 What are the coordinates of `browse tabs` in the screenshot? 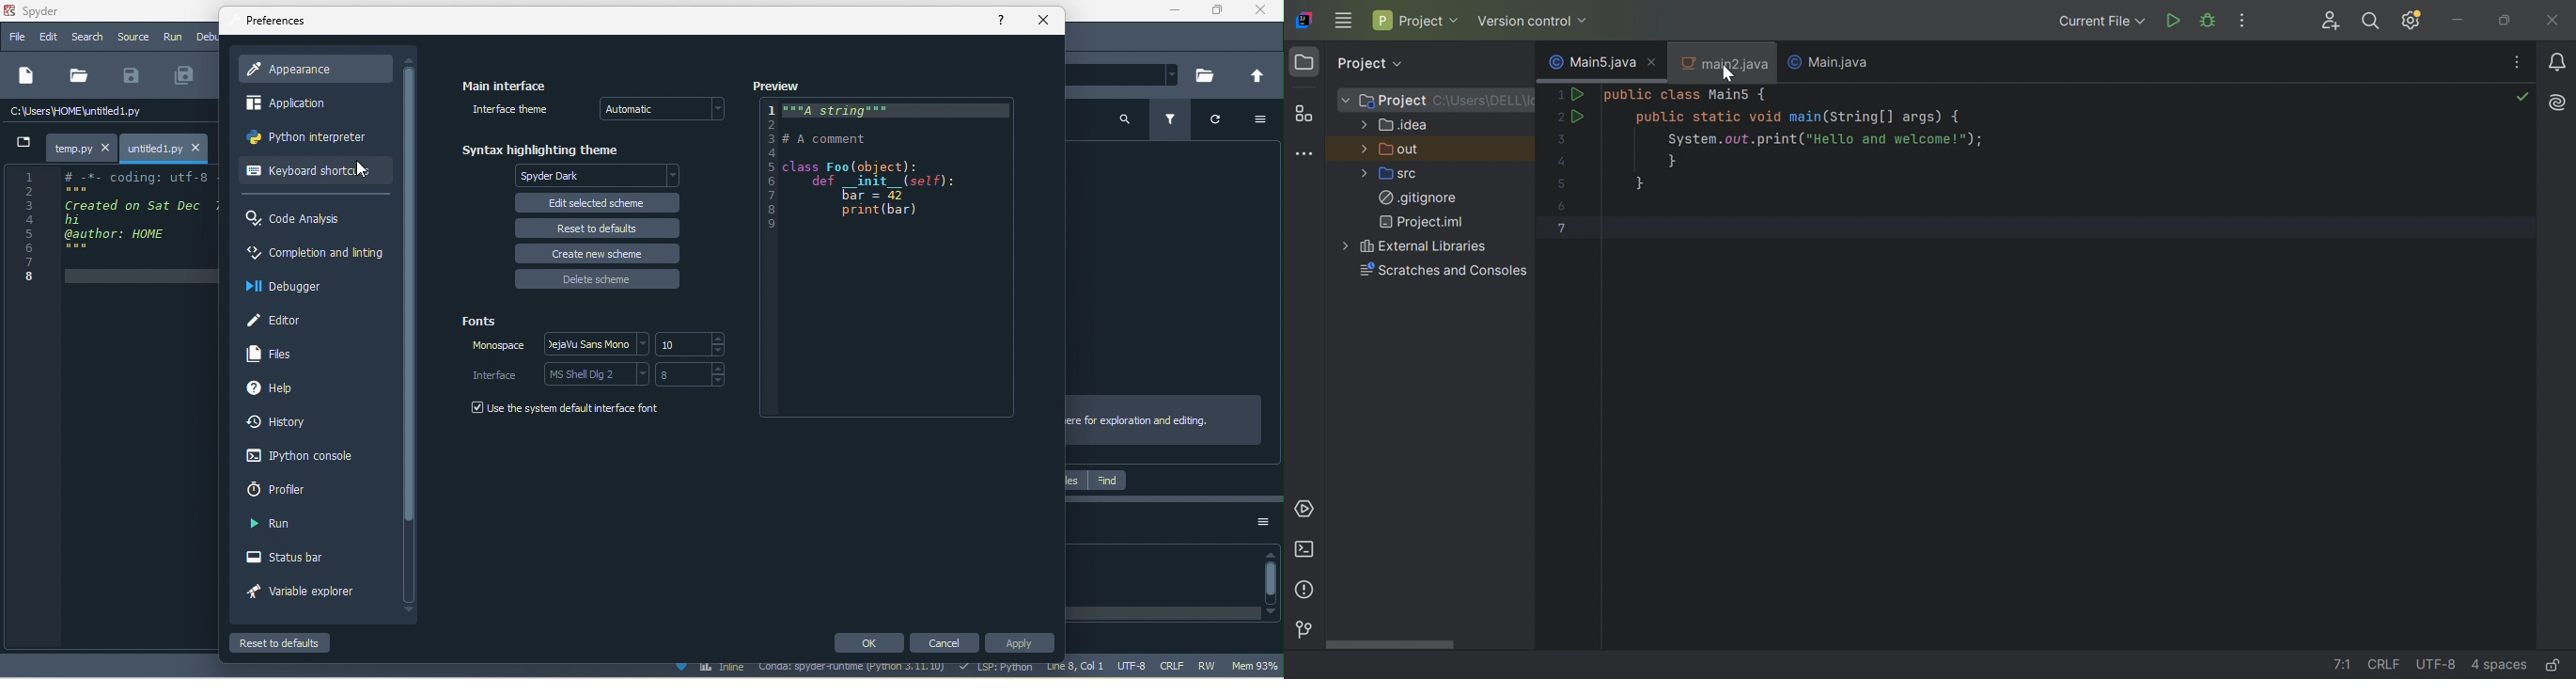 It's located at (22, 142).